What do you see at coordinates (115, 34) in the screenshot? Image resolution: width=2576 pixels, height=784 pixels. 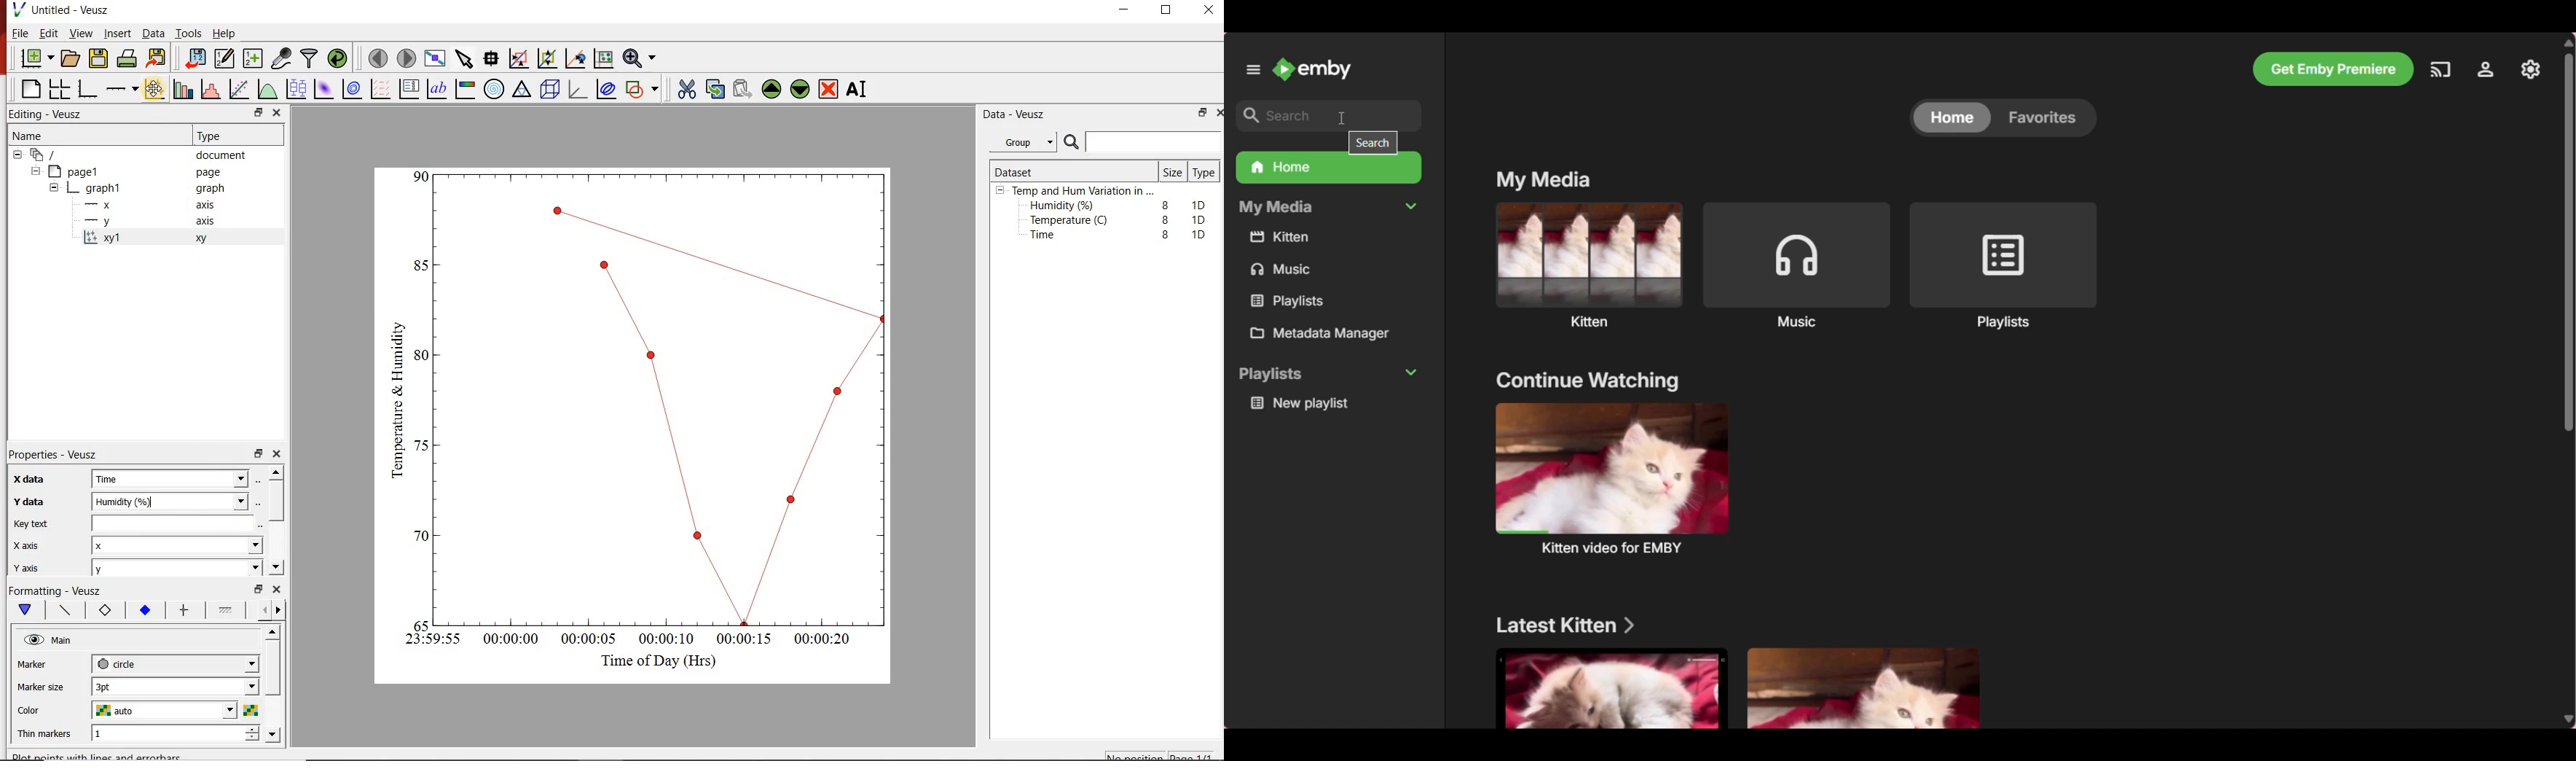 I see `Insert` at bounding box center [115, 34].